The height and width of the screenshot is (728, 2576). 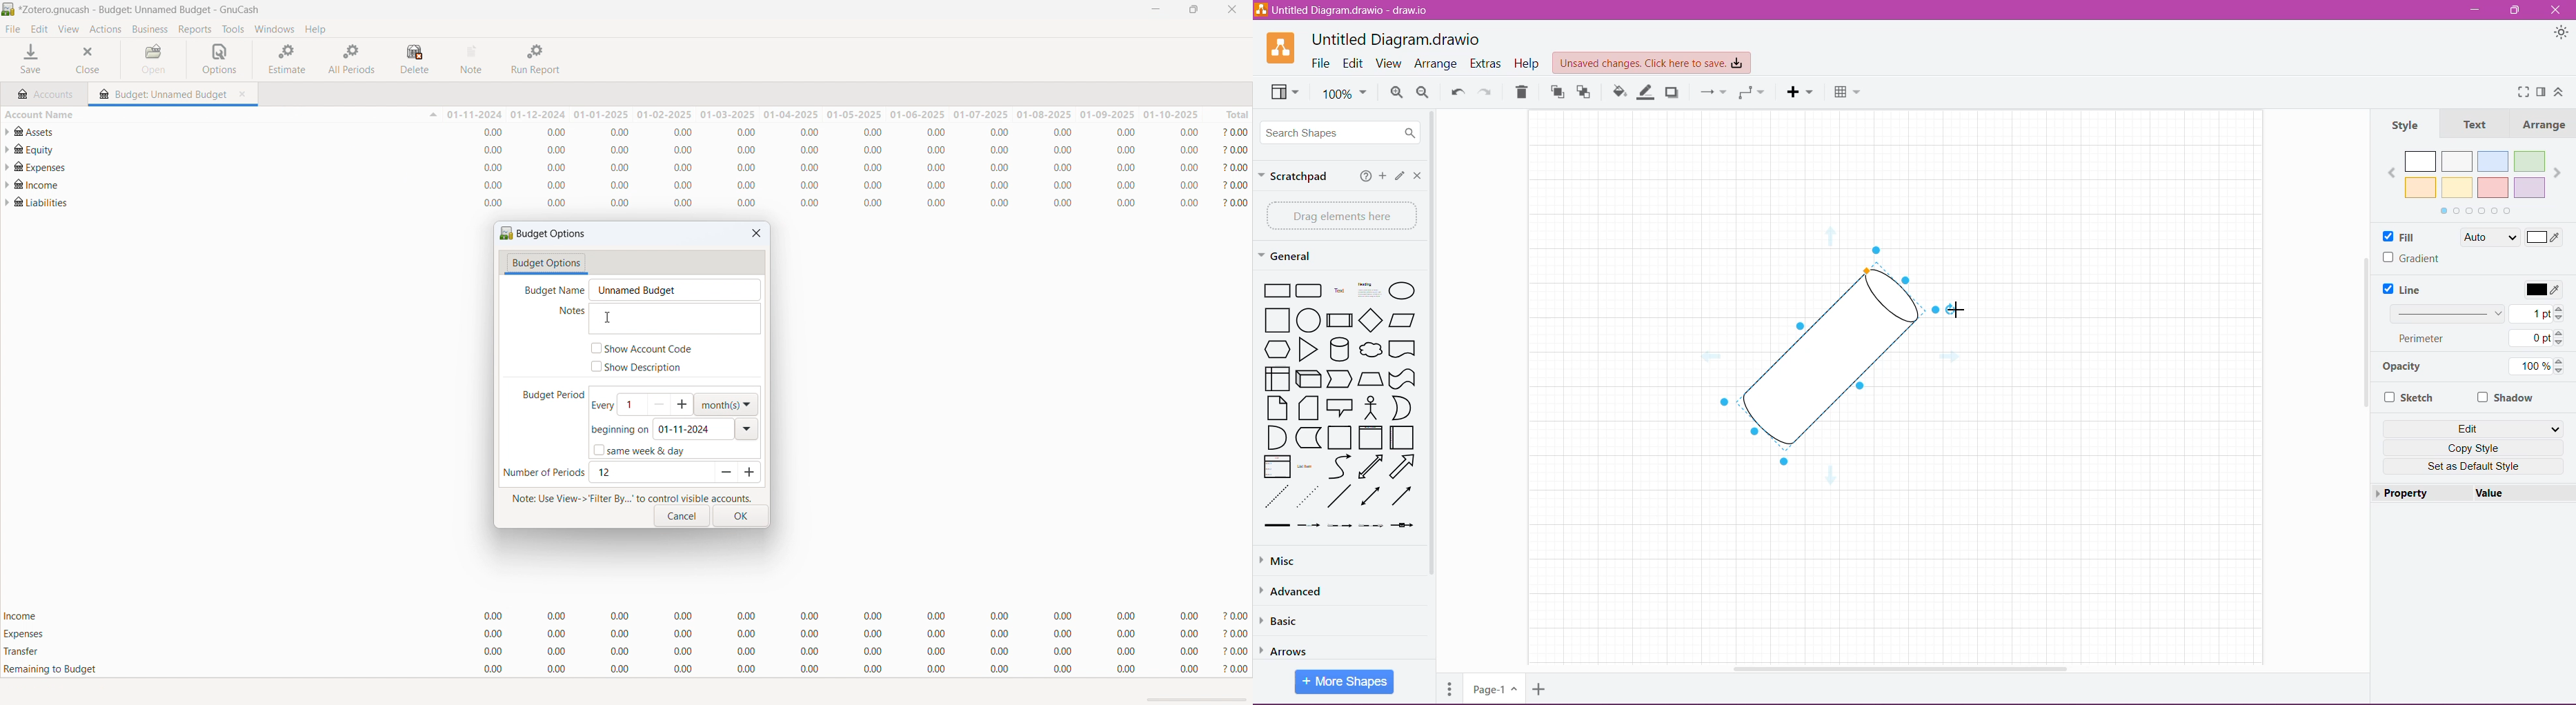 What do you see at coordinates (634, 203) in the screenshot?
I see `account statement for "Liabilities"` at bounding box center [634, 203].